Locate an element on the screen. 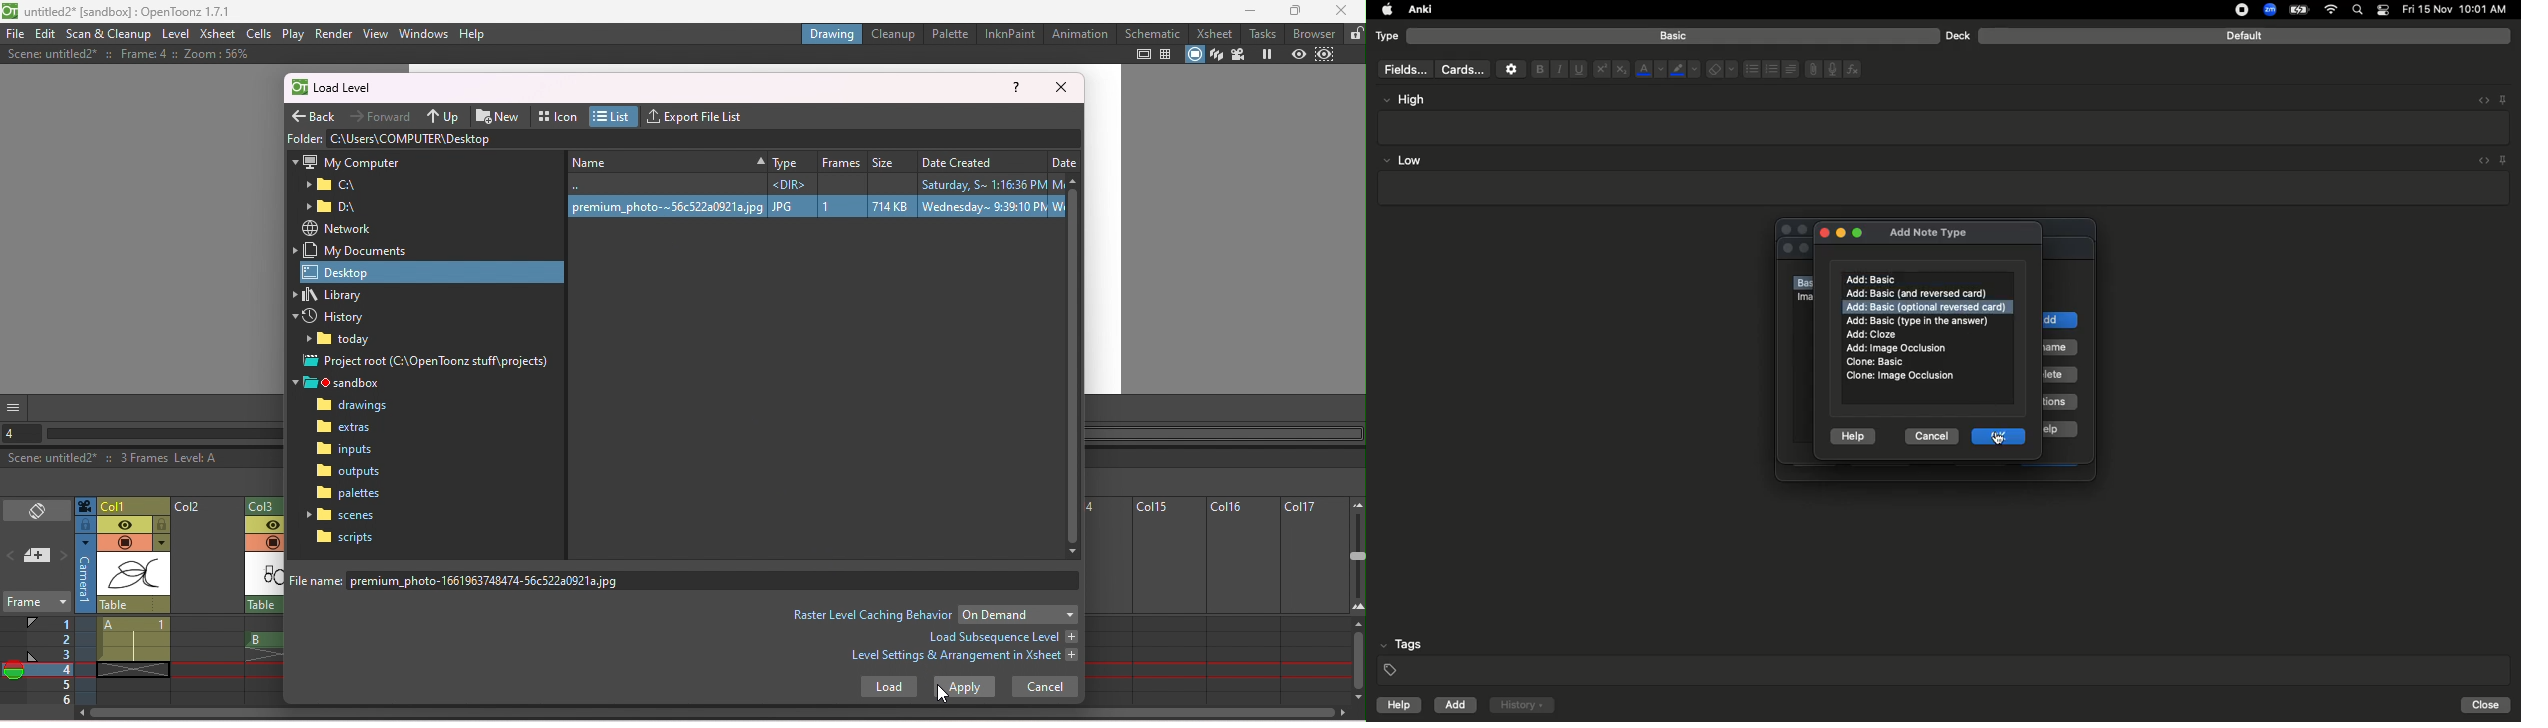  Add basic optional reversed card is located at coordinates (1926, 306).